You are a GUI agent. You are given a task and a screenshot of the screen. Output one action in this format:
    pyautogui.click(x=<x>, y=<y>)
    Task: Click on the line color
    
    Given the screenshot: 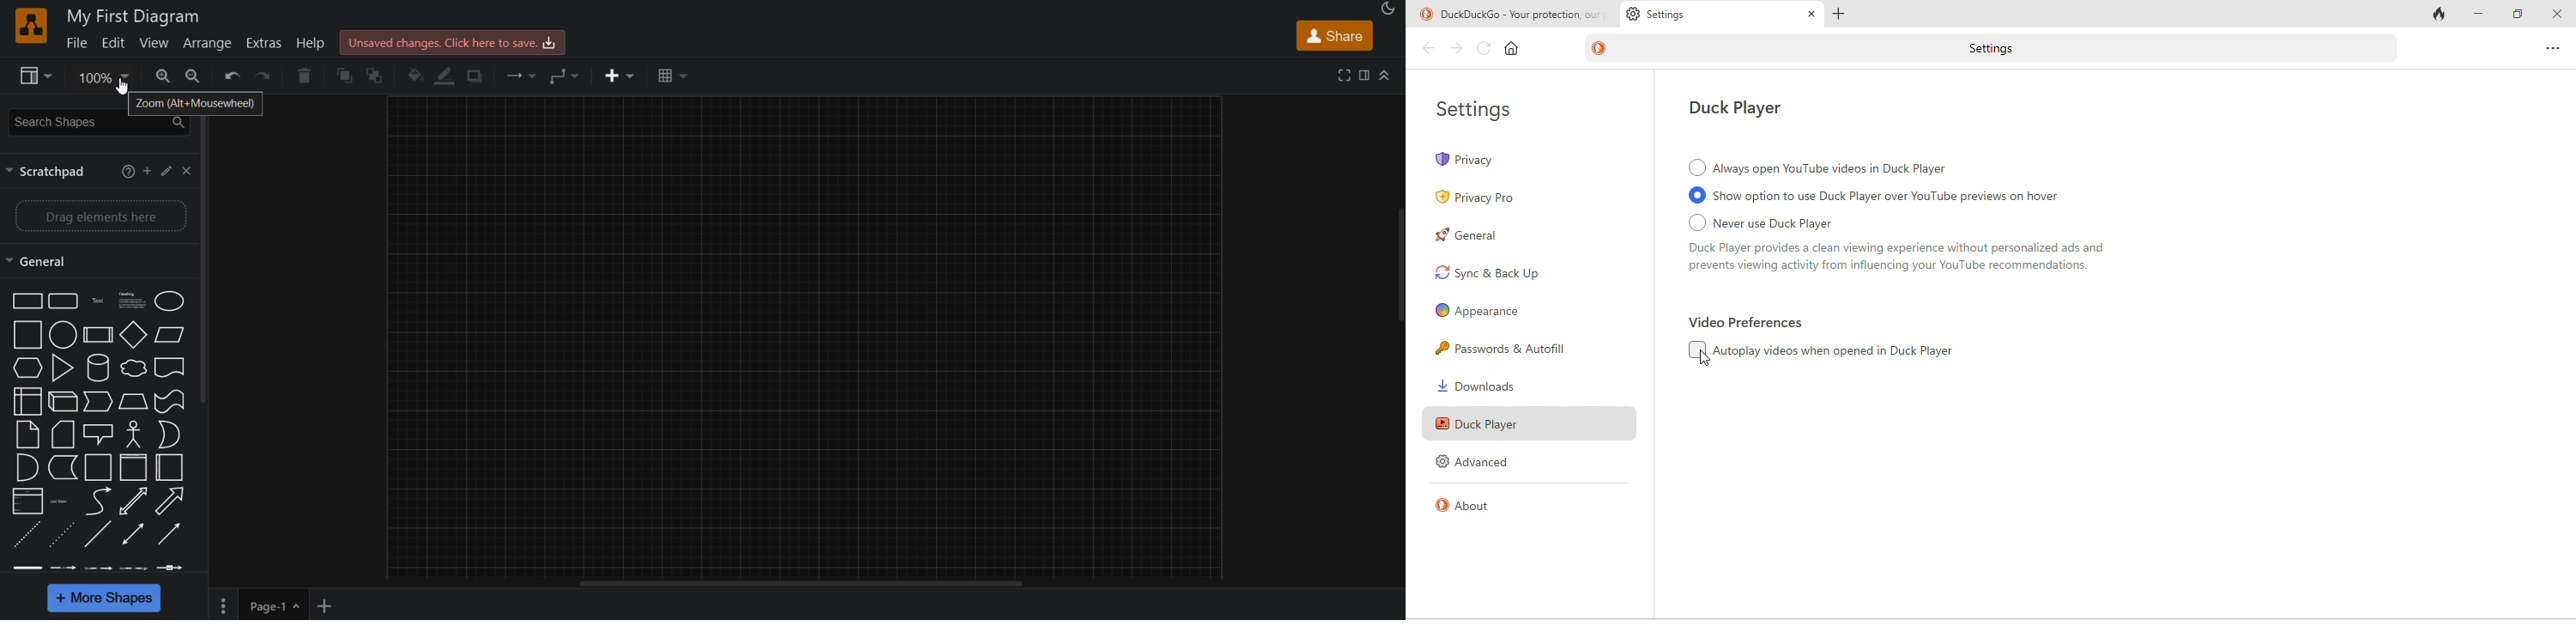 What is the action you would take?
    pyautogui.click(x=449, y=75)
    